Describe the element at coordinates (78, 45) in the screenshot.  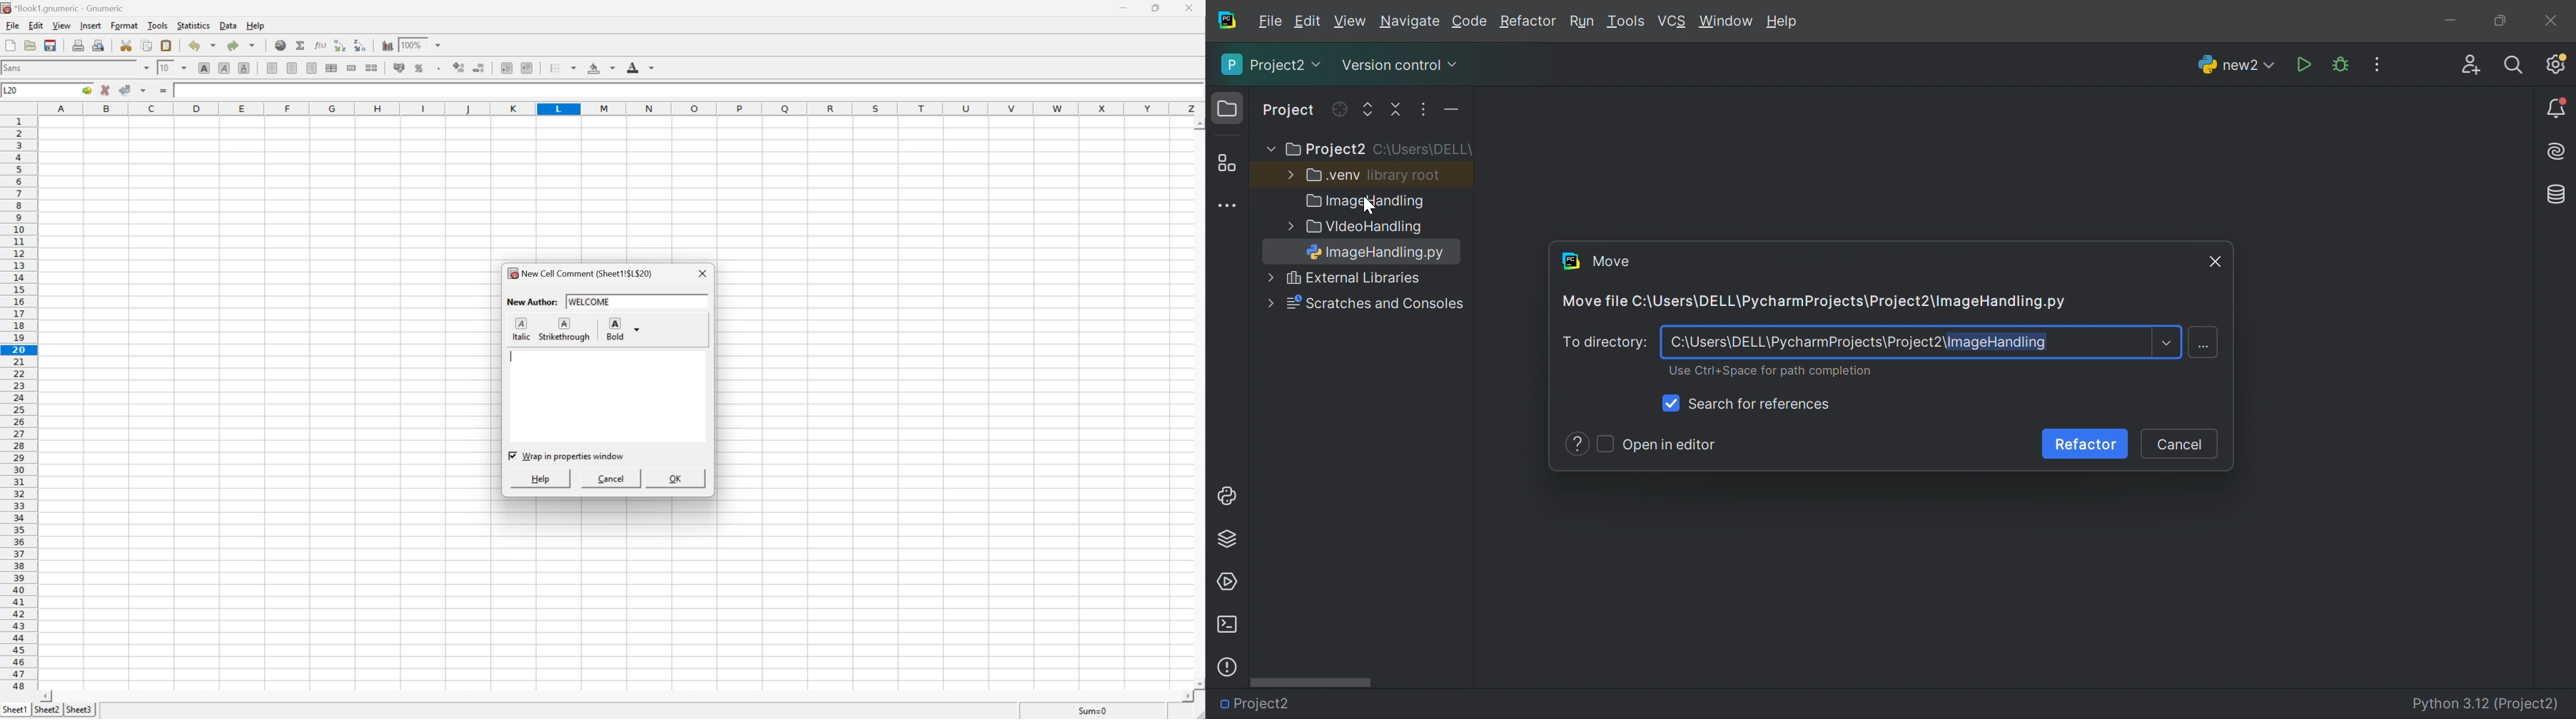
I see `Print current file` at that location.